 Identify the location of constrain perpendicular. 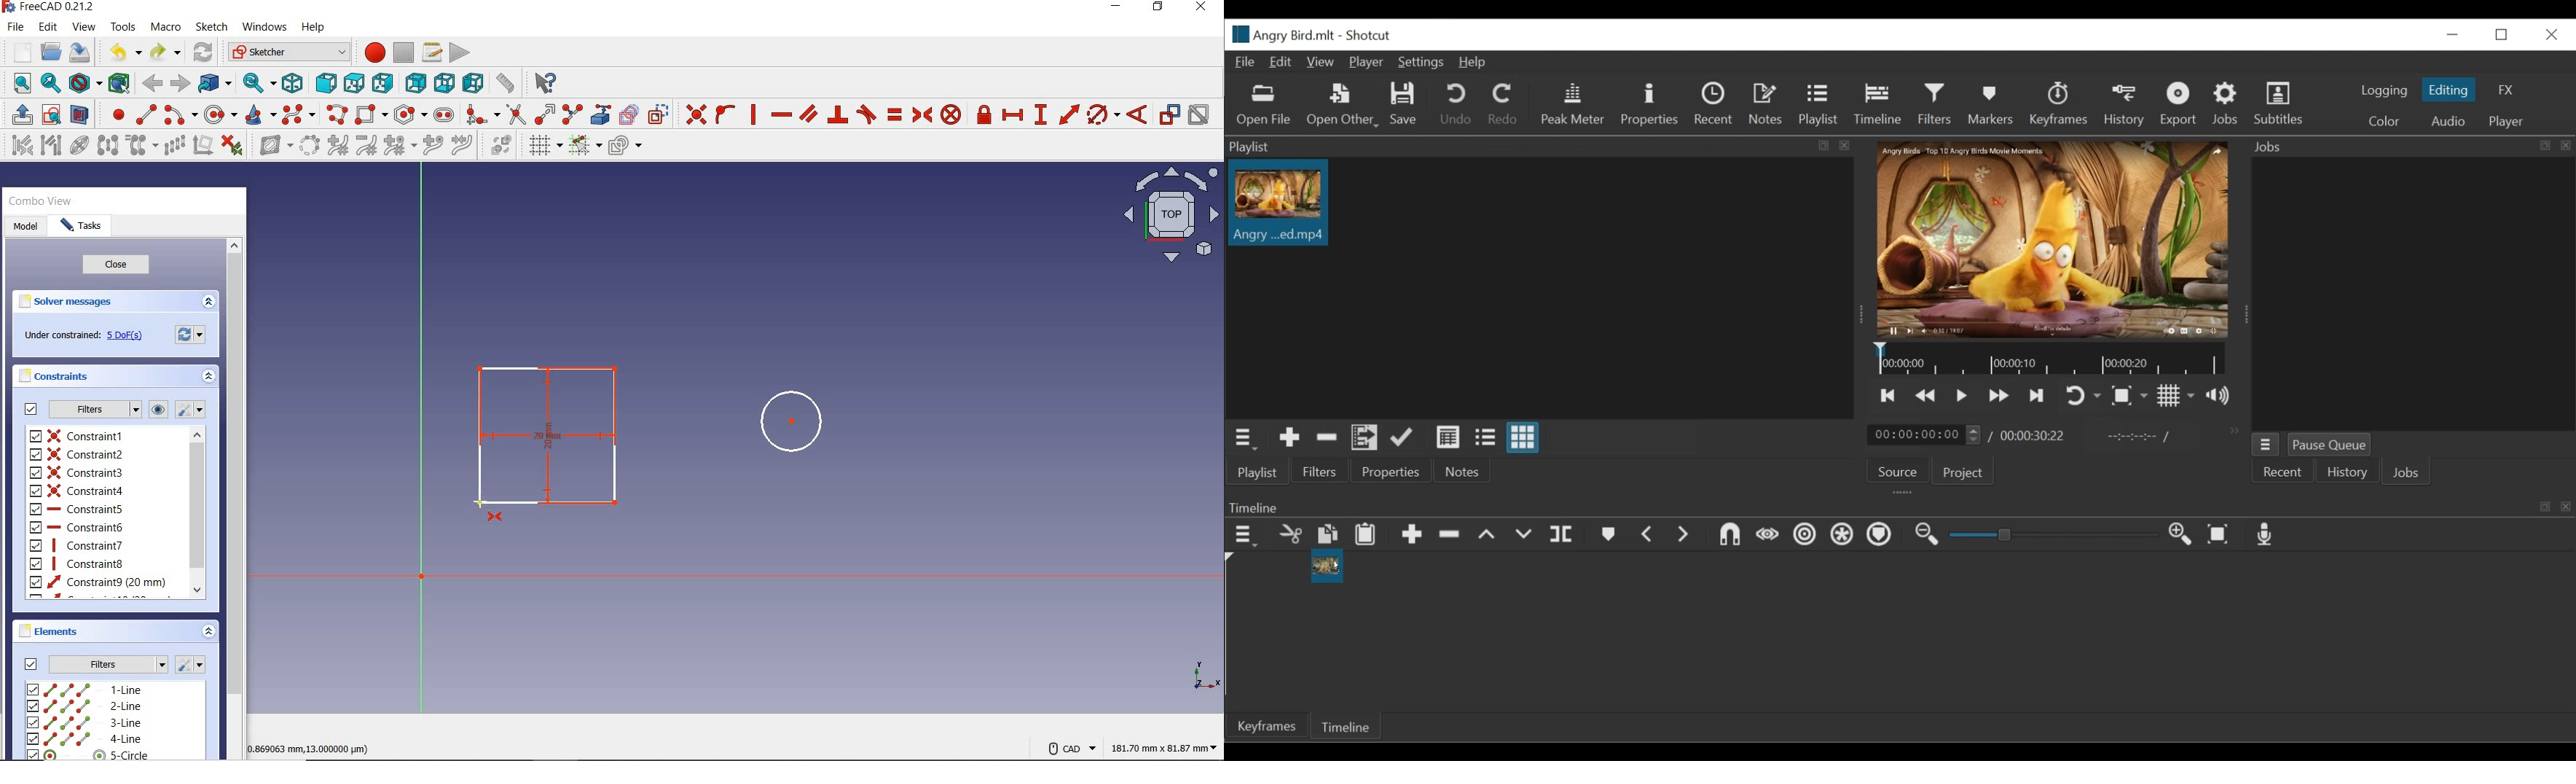
(839, 114).